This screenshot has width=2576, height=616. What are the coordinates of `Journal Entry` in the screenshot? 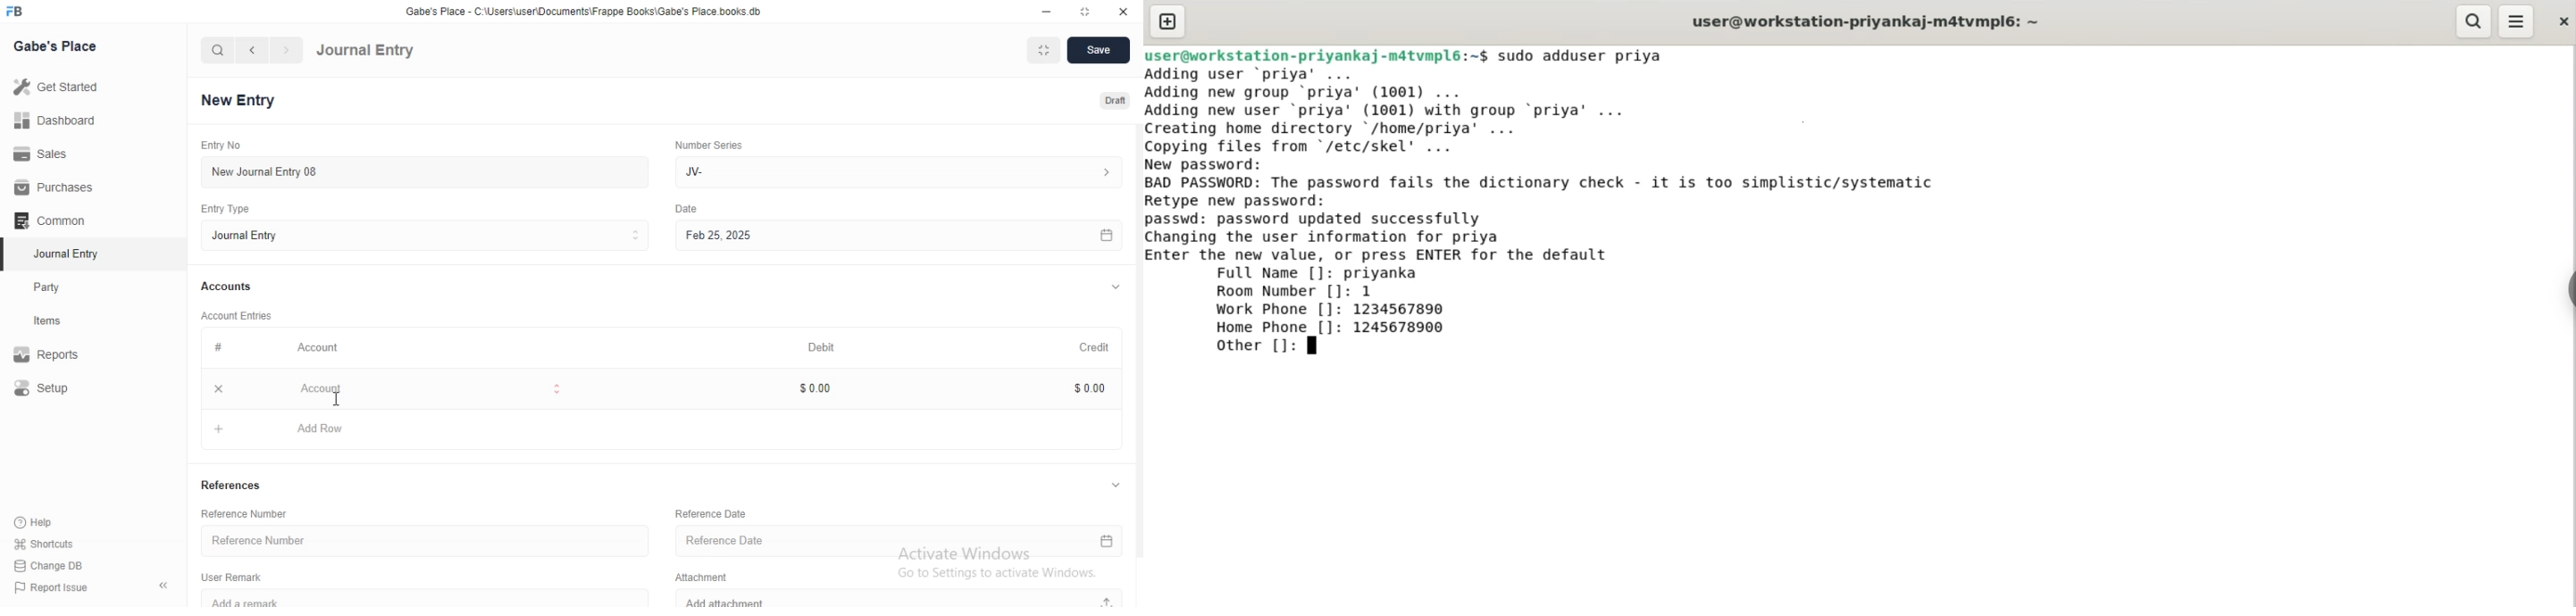 It's located at (423, 237).